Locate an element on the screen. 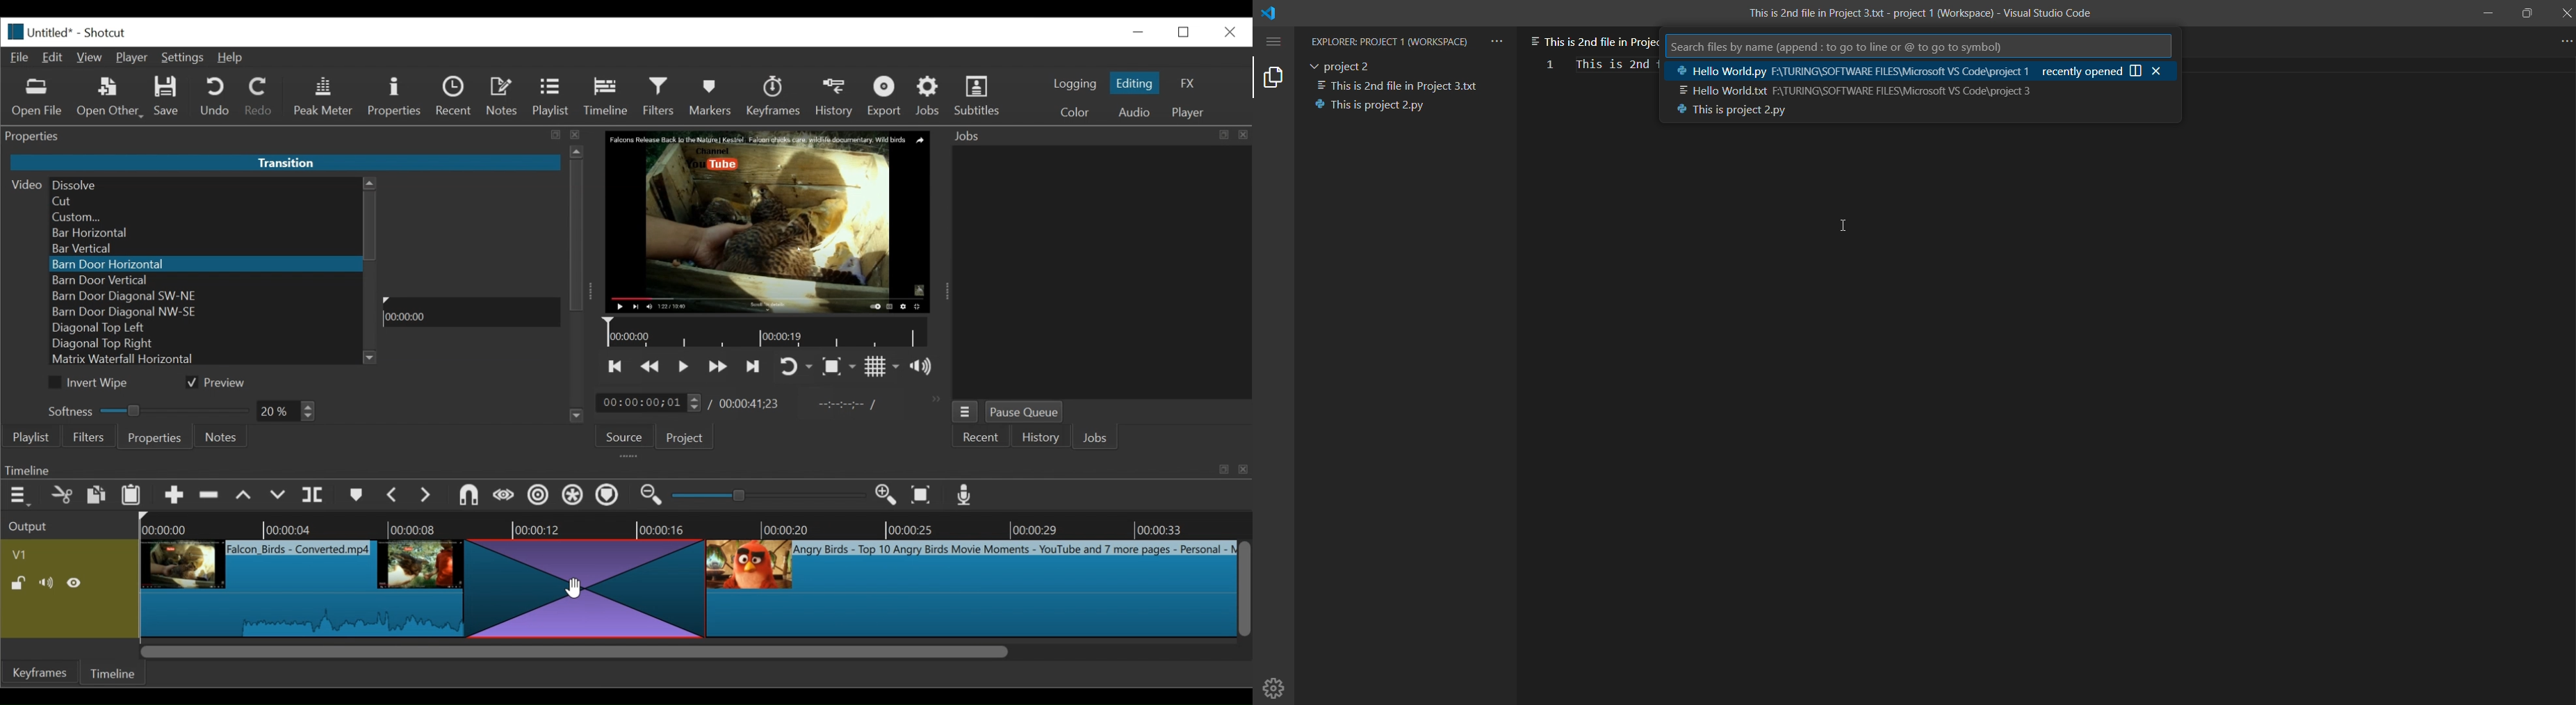 This screenshot has width=2576, height=728. Jobs is located at coordinates (930, 95).